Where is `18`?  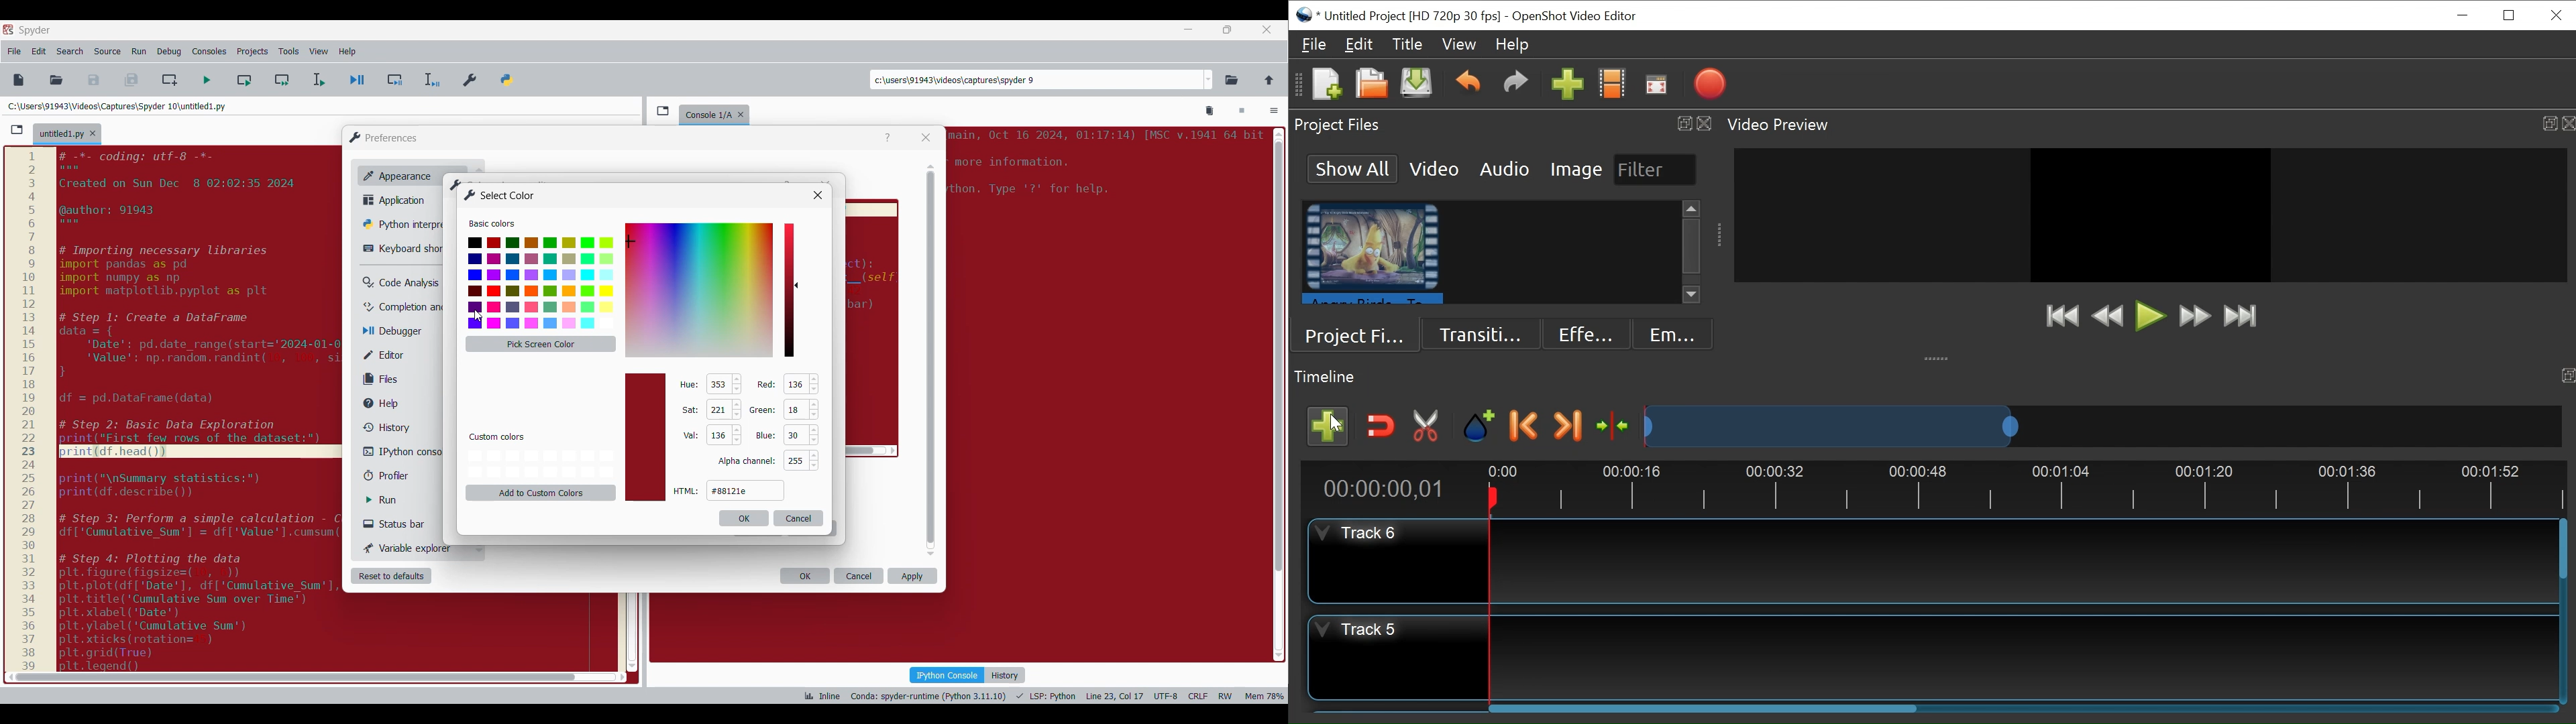
18 is located at coordinates (796, 409).